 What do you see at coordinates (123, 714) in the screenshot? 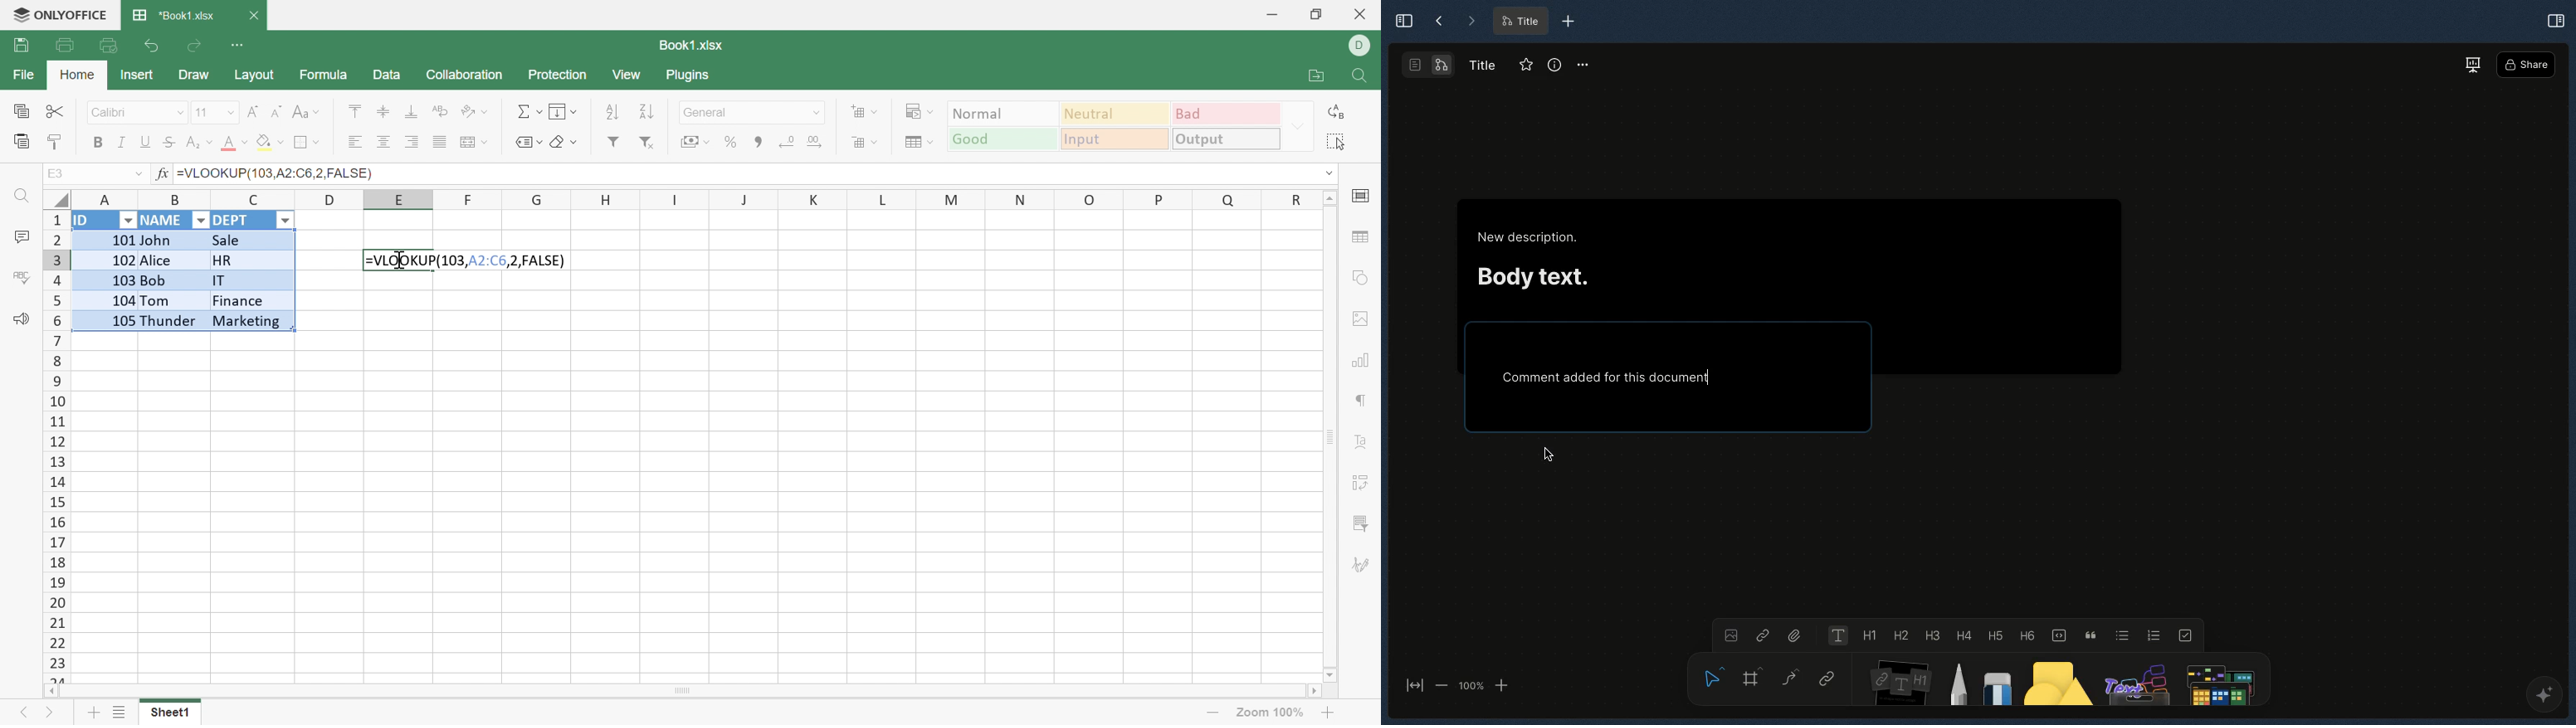
I see `List of sheets` at bounding box center [123, 714].